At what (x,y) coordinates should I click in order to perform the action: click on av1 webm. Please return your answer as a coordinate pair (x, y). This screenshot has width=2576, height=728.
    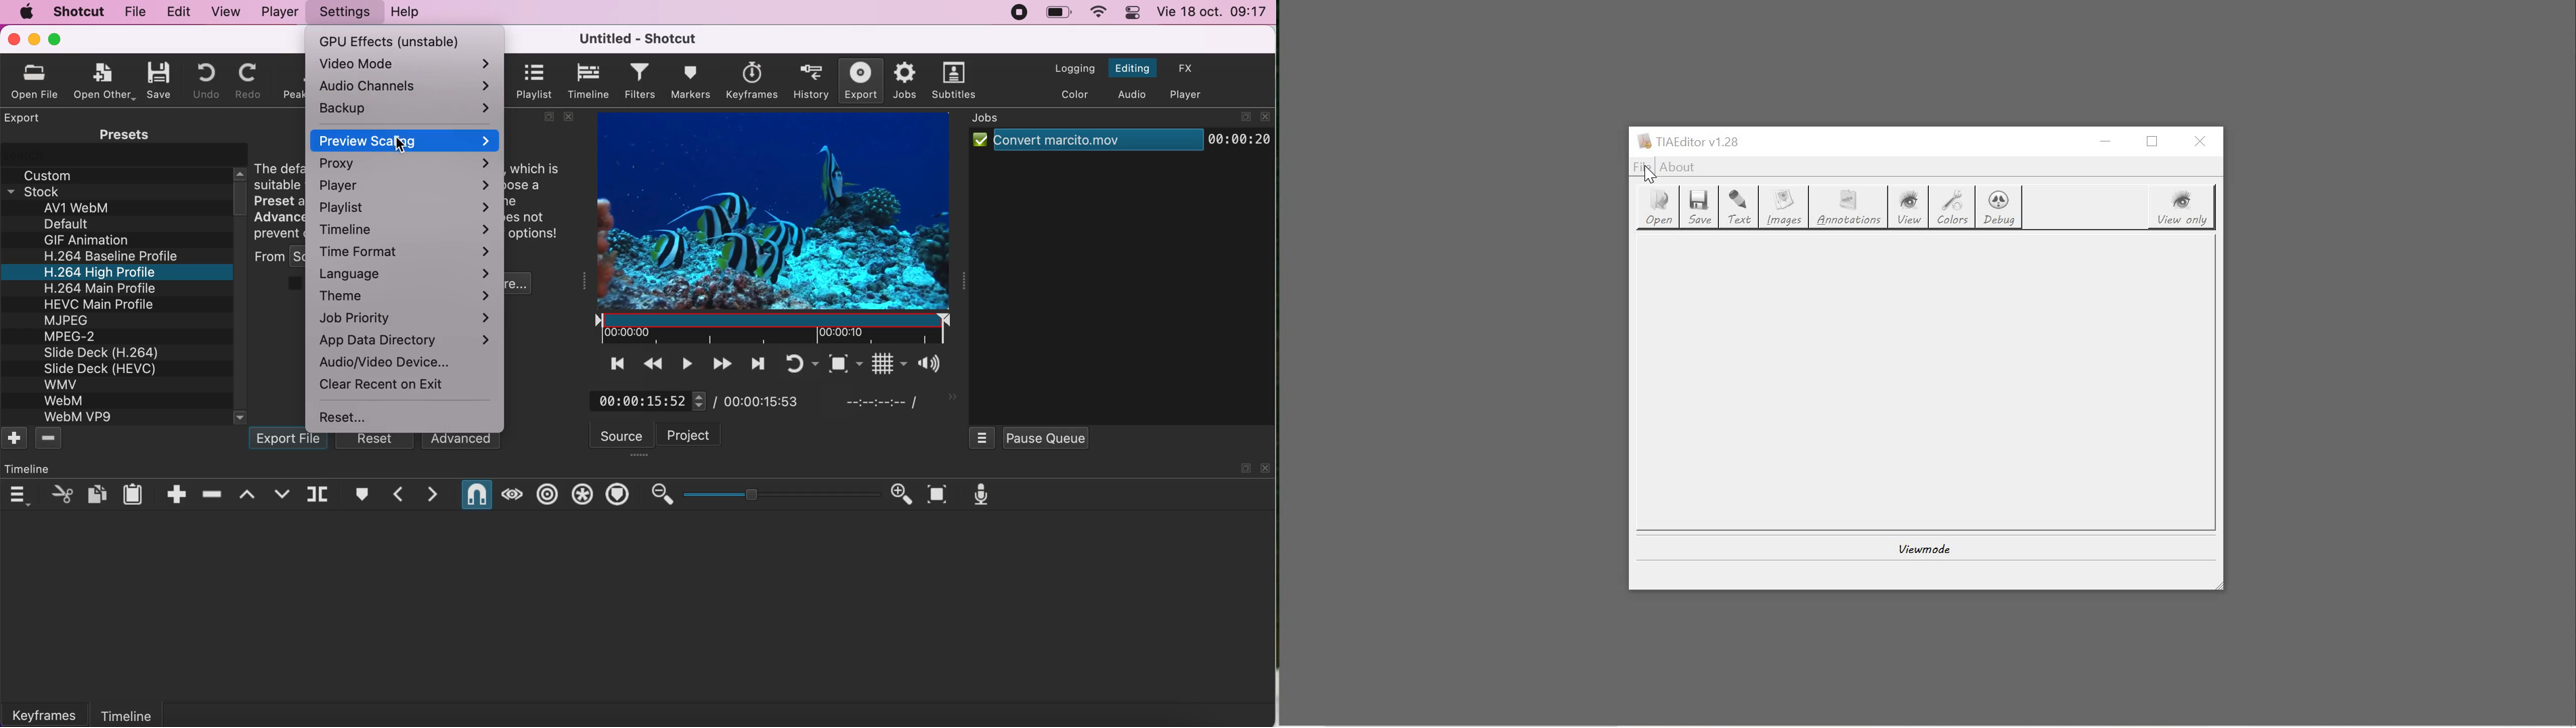
    Looking at the image, I should click on (89, 208).